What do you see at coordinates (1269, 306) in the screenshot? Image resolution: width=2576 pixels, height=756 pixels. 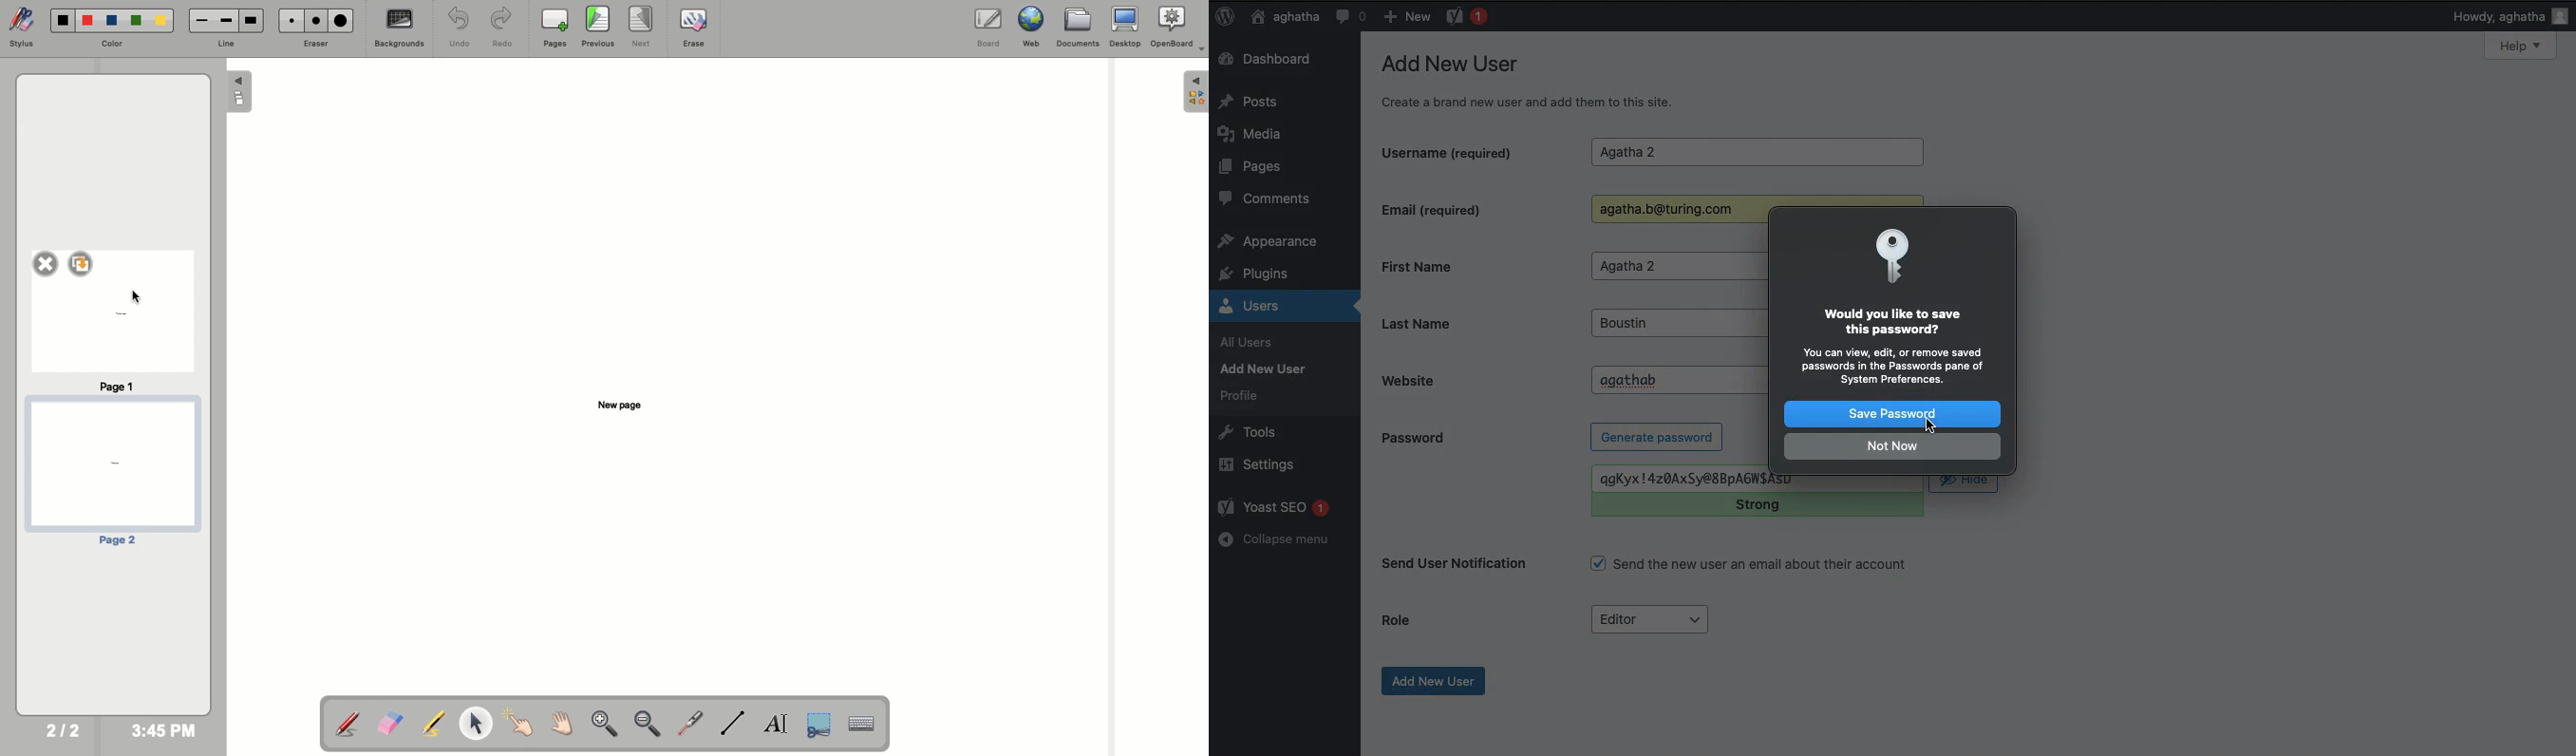 I see `Users` at bounding box center [1269, 306].